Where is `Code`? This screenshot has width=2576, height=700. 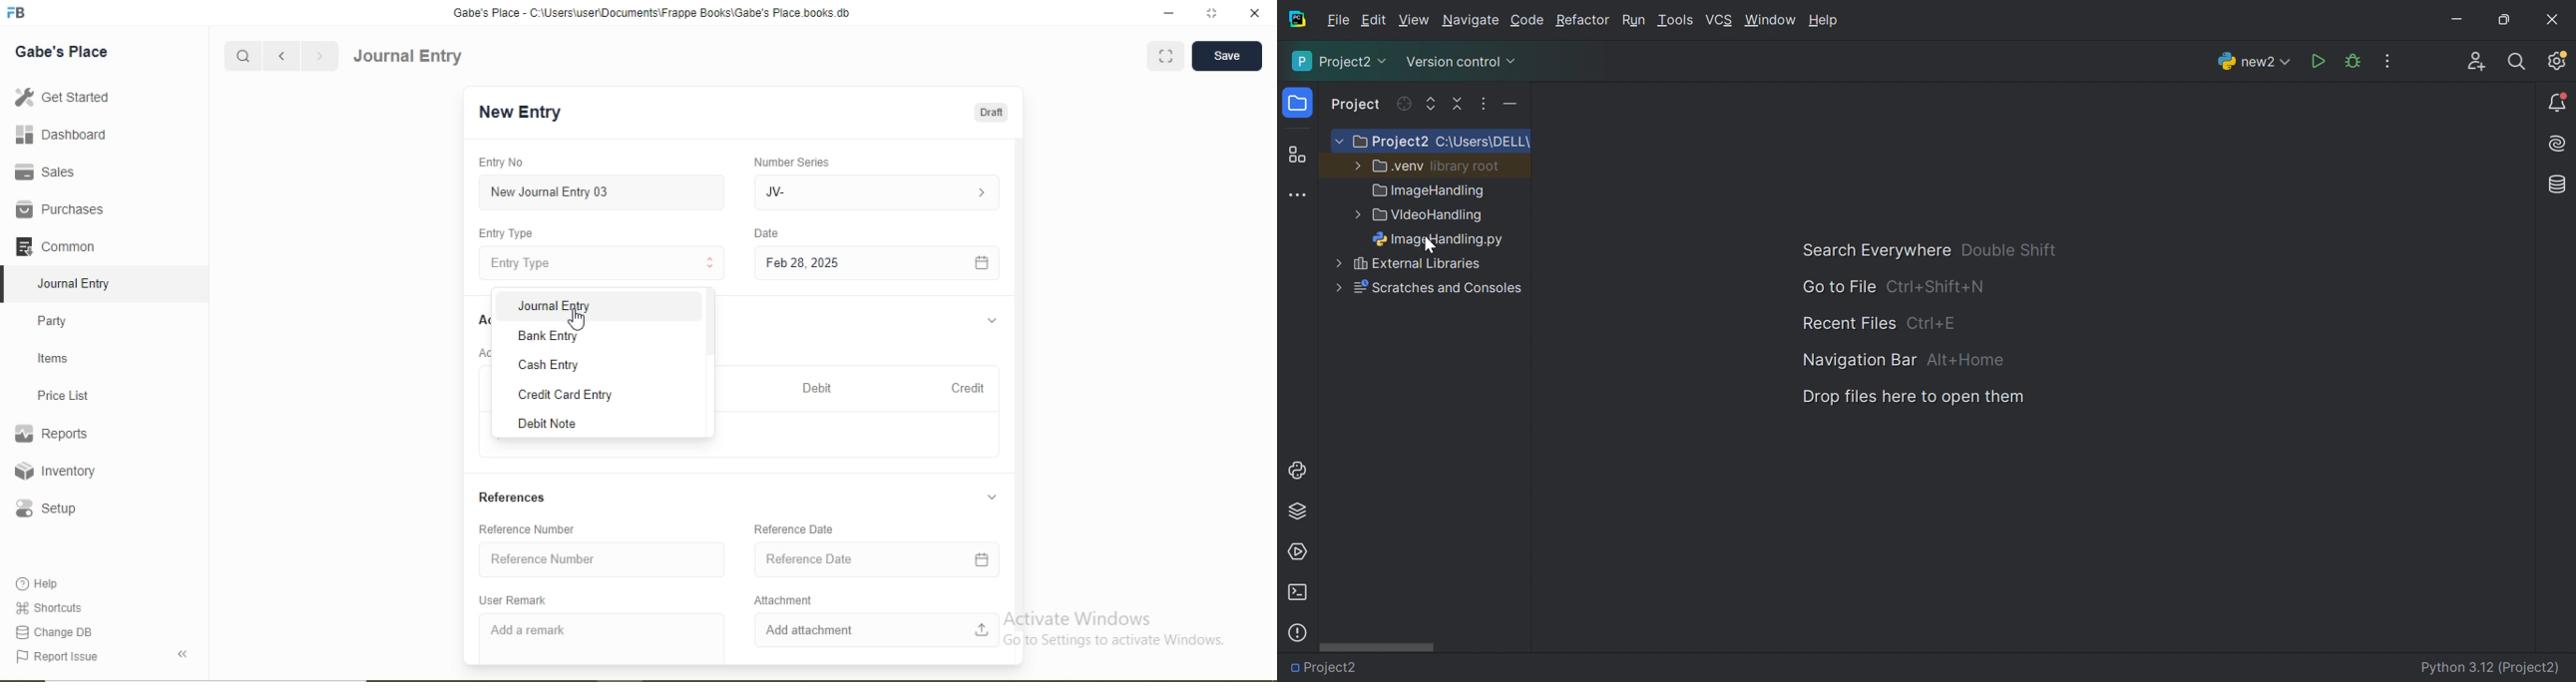
Code is located at coordinates (1530, 21).